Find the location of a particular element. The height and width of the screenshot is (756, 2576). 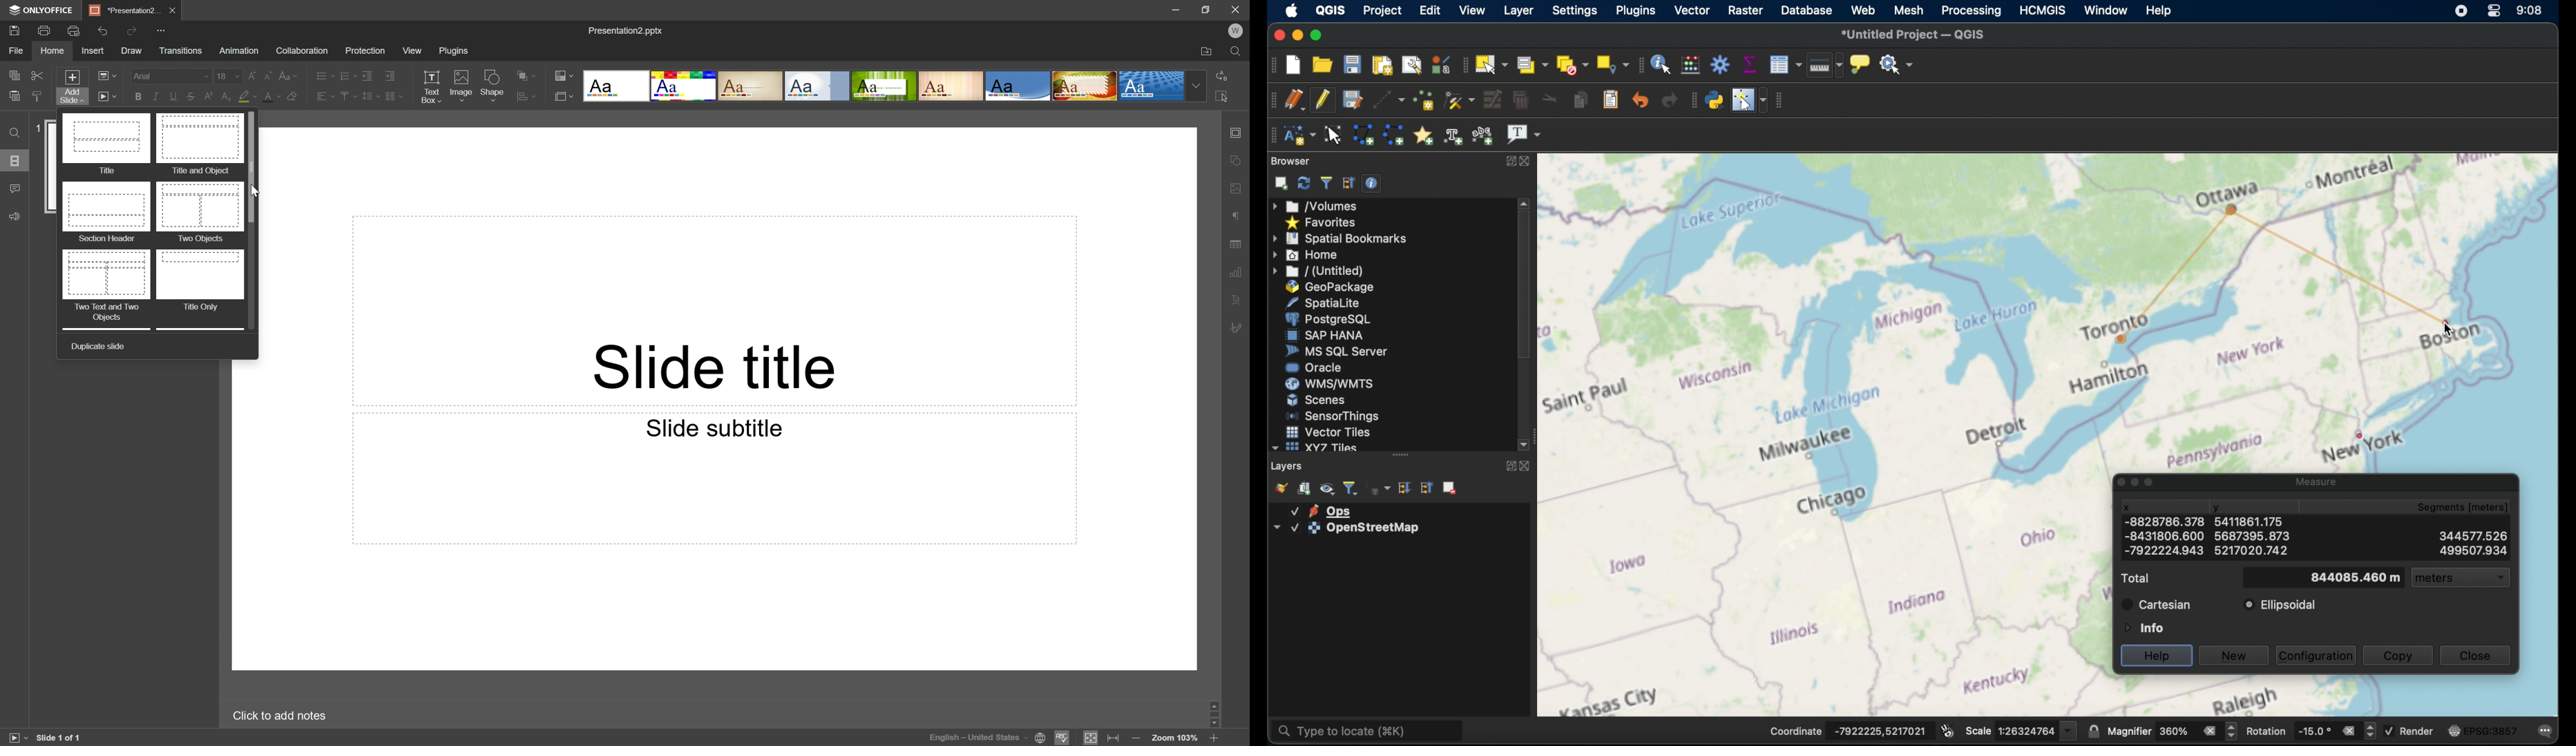

Increment font size is located at coordinates (250, 74).